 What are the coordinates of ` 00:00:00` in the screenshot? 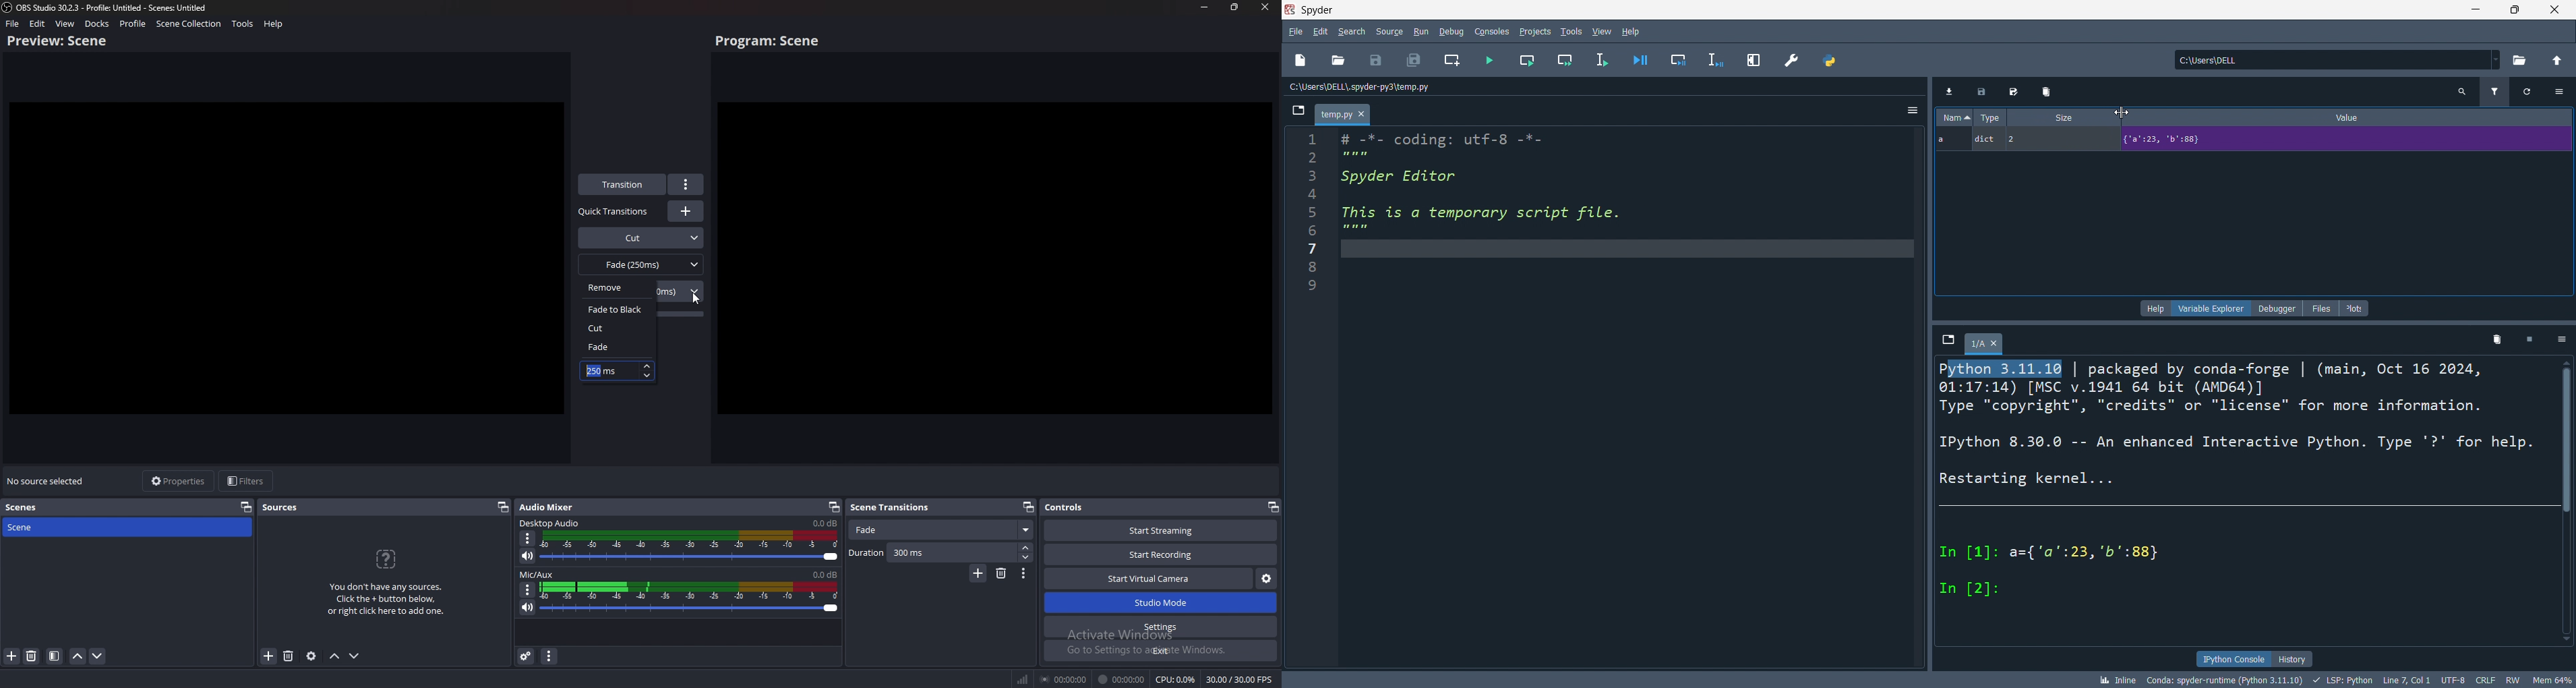 It's located at (1122, 679).